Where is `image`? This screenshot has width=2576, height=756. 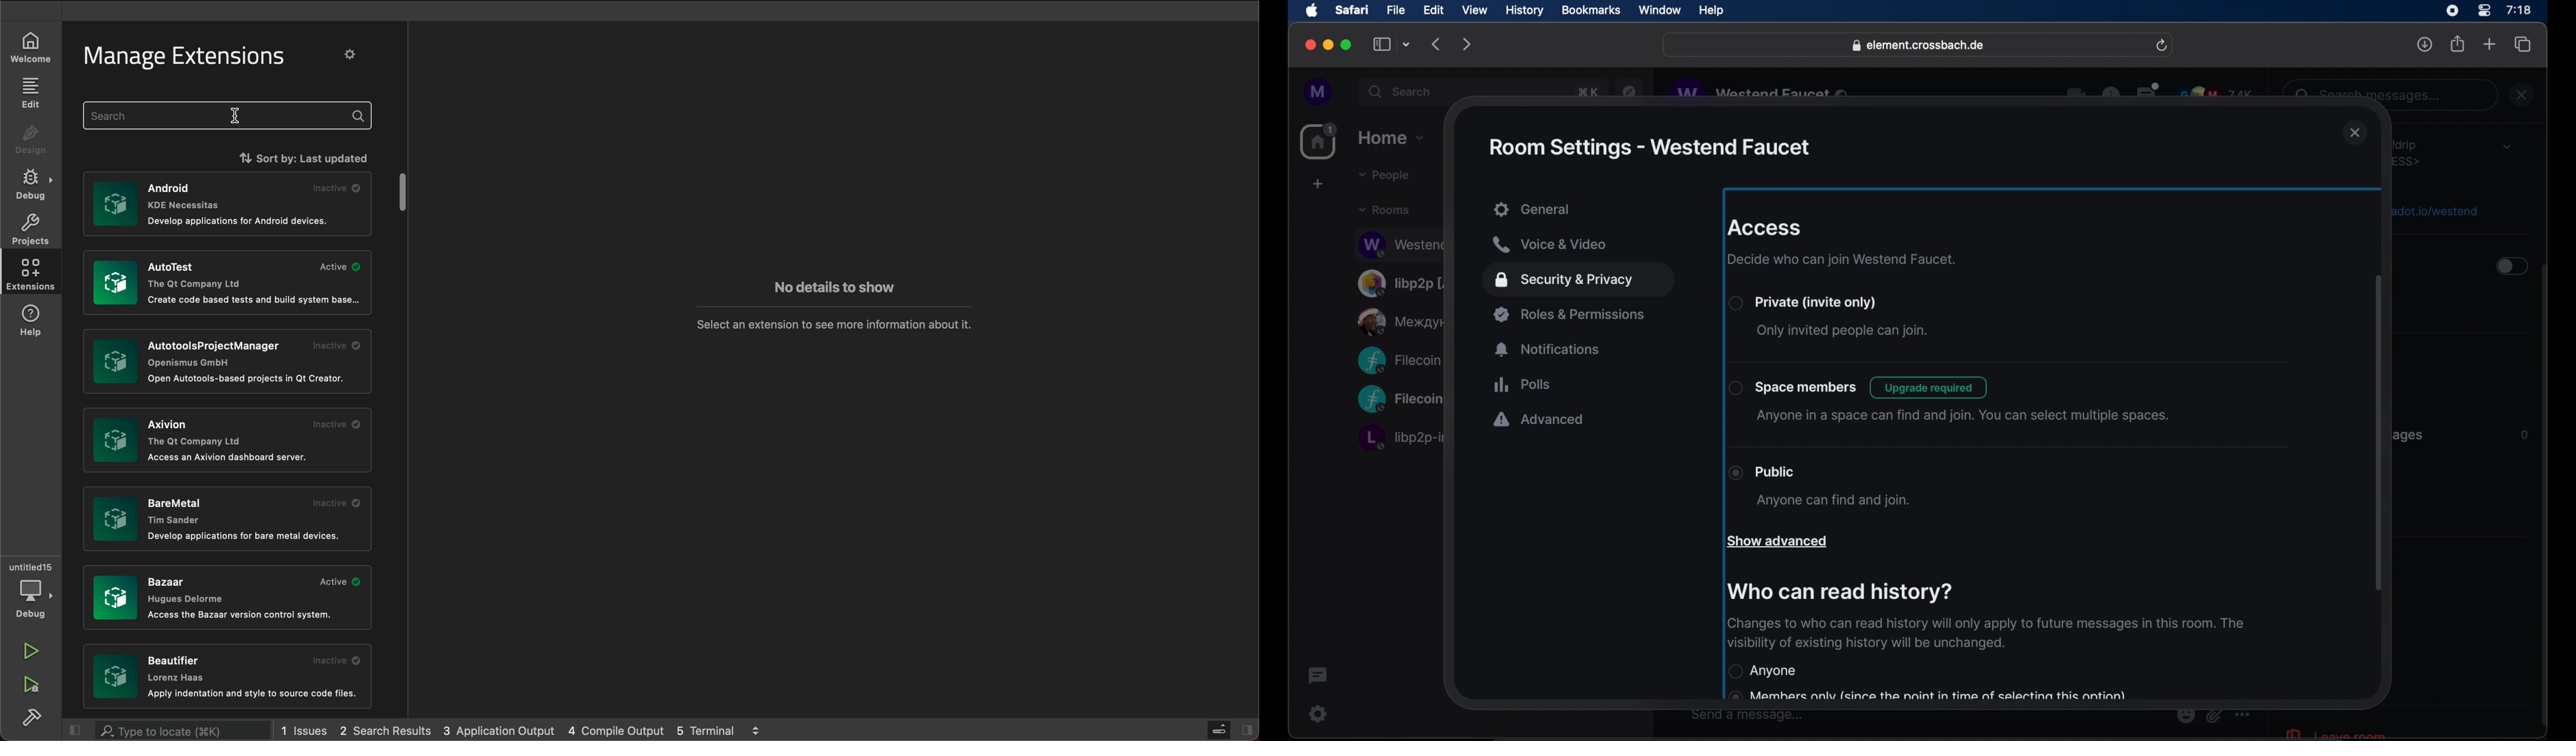 image is located at coordinates (116, 441).